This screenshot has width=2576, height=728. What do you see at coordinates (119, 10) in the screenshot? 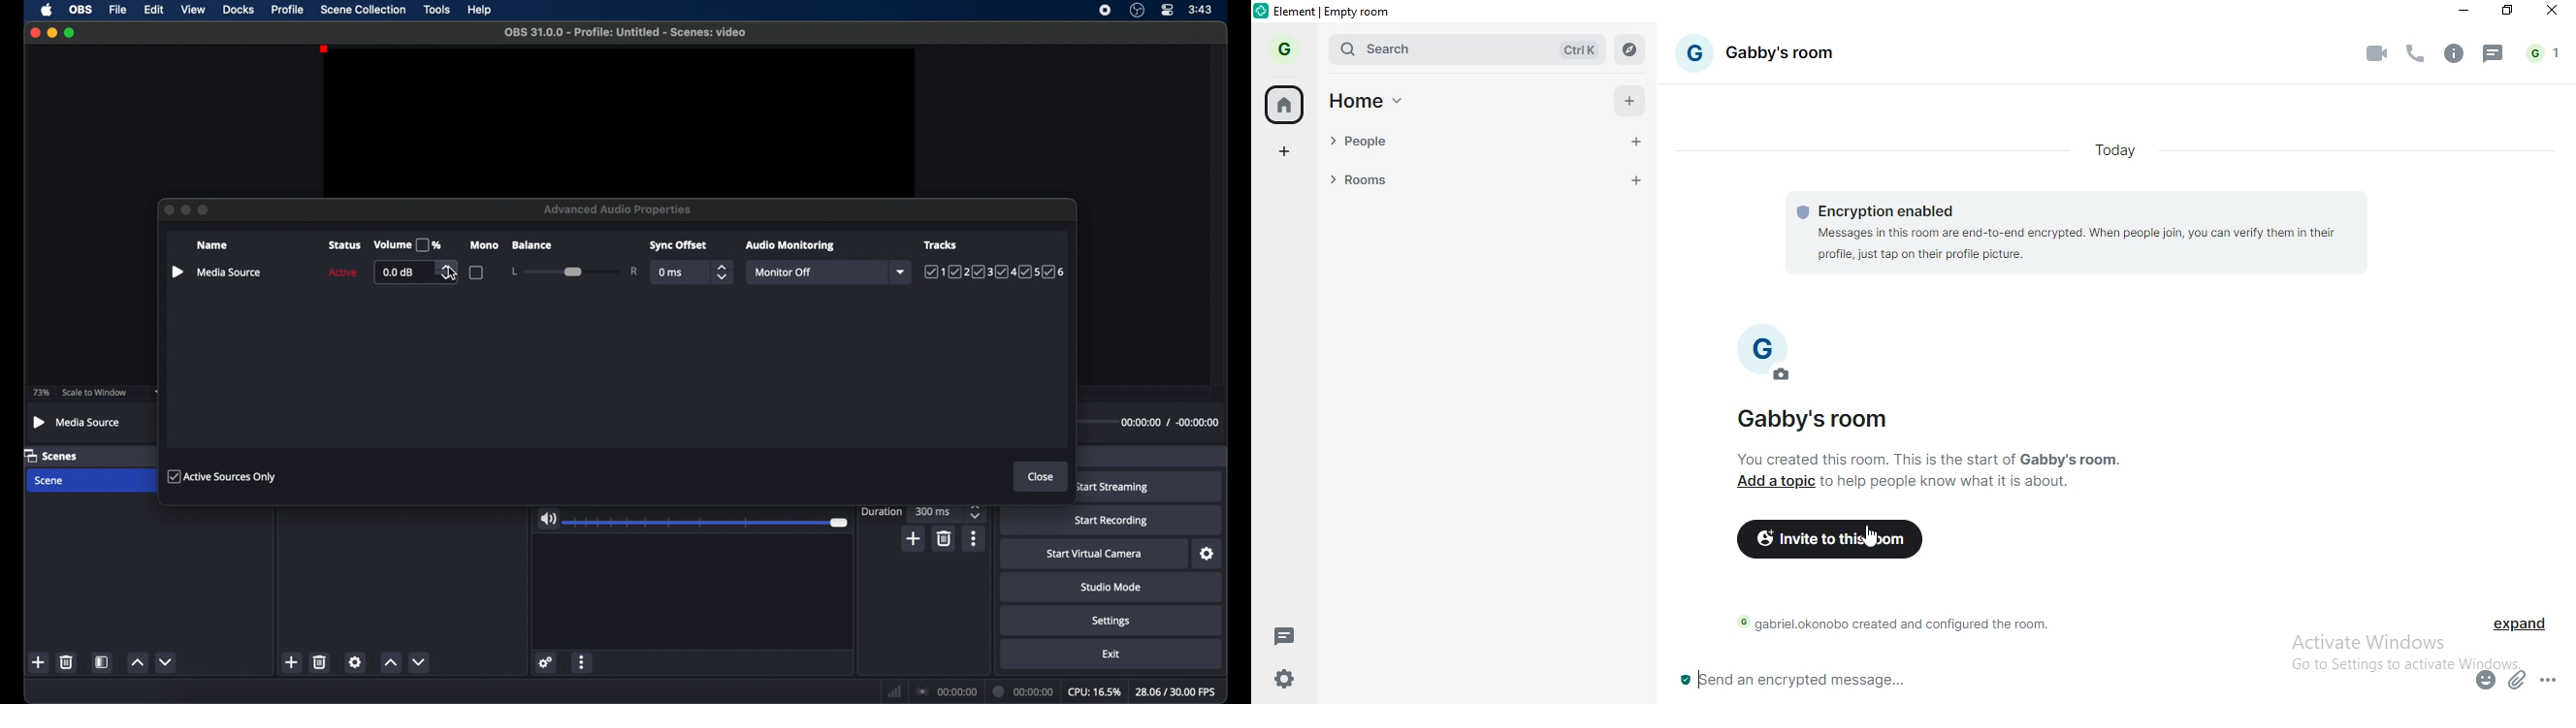
I see `file` at bounding box center [119, 10].